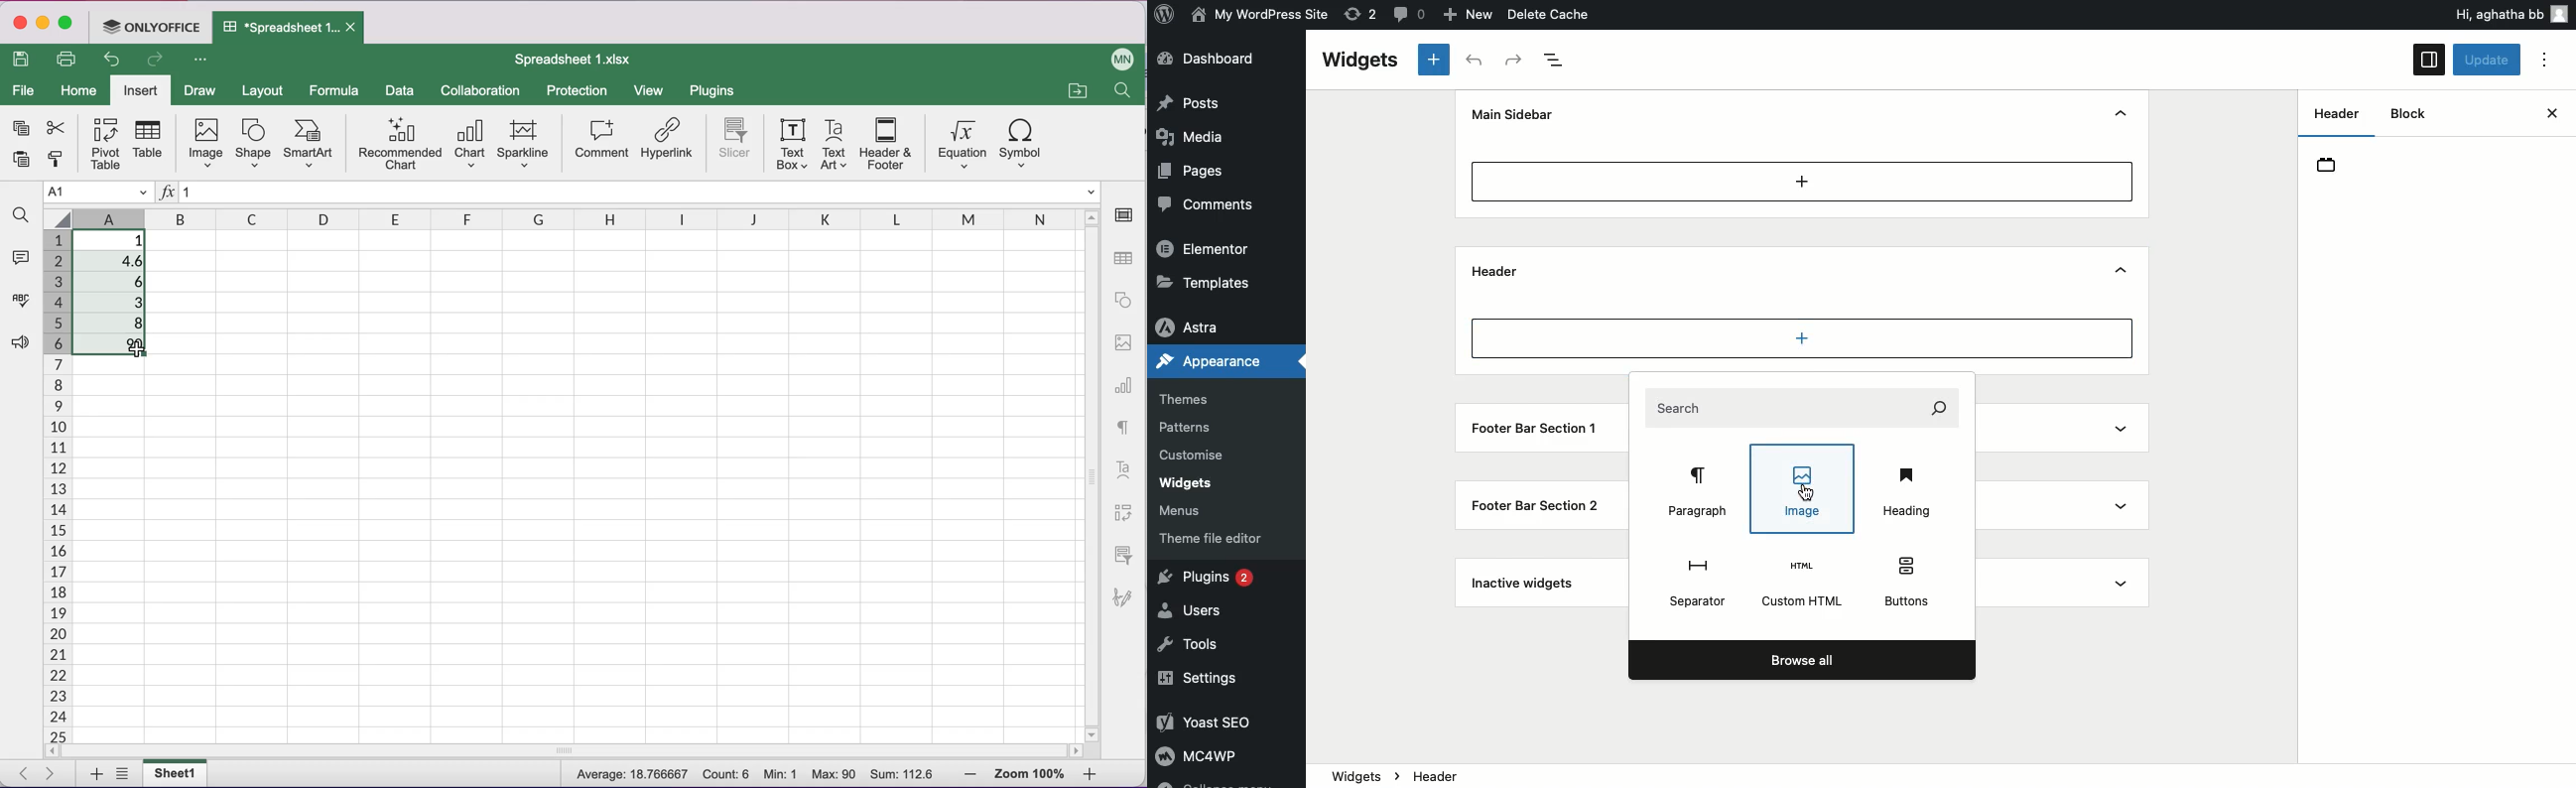 The height and width of the screenshot is (812, 2576). What do you see at coordinates (153, 27) in the screenshot?
I see `ONLYOFFICE` at bounding box center [153, 27].